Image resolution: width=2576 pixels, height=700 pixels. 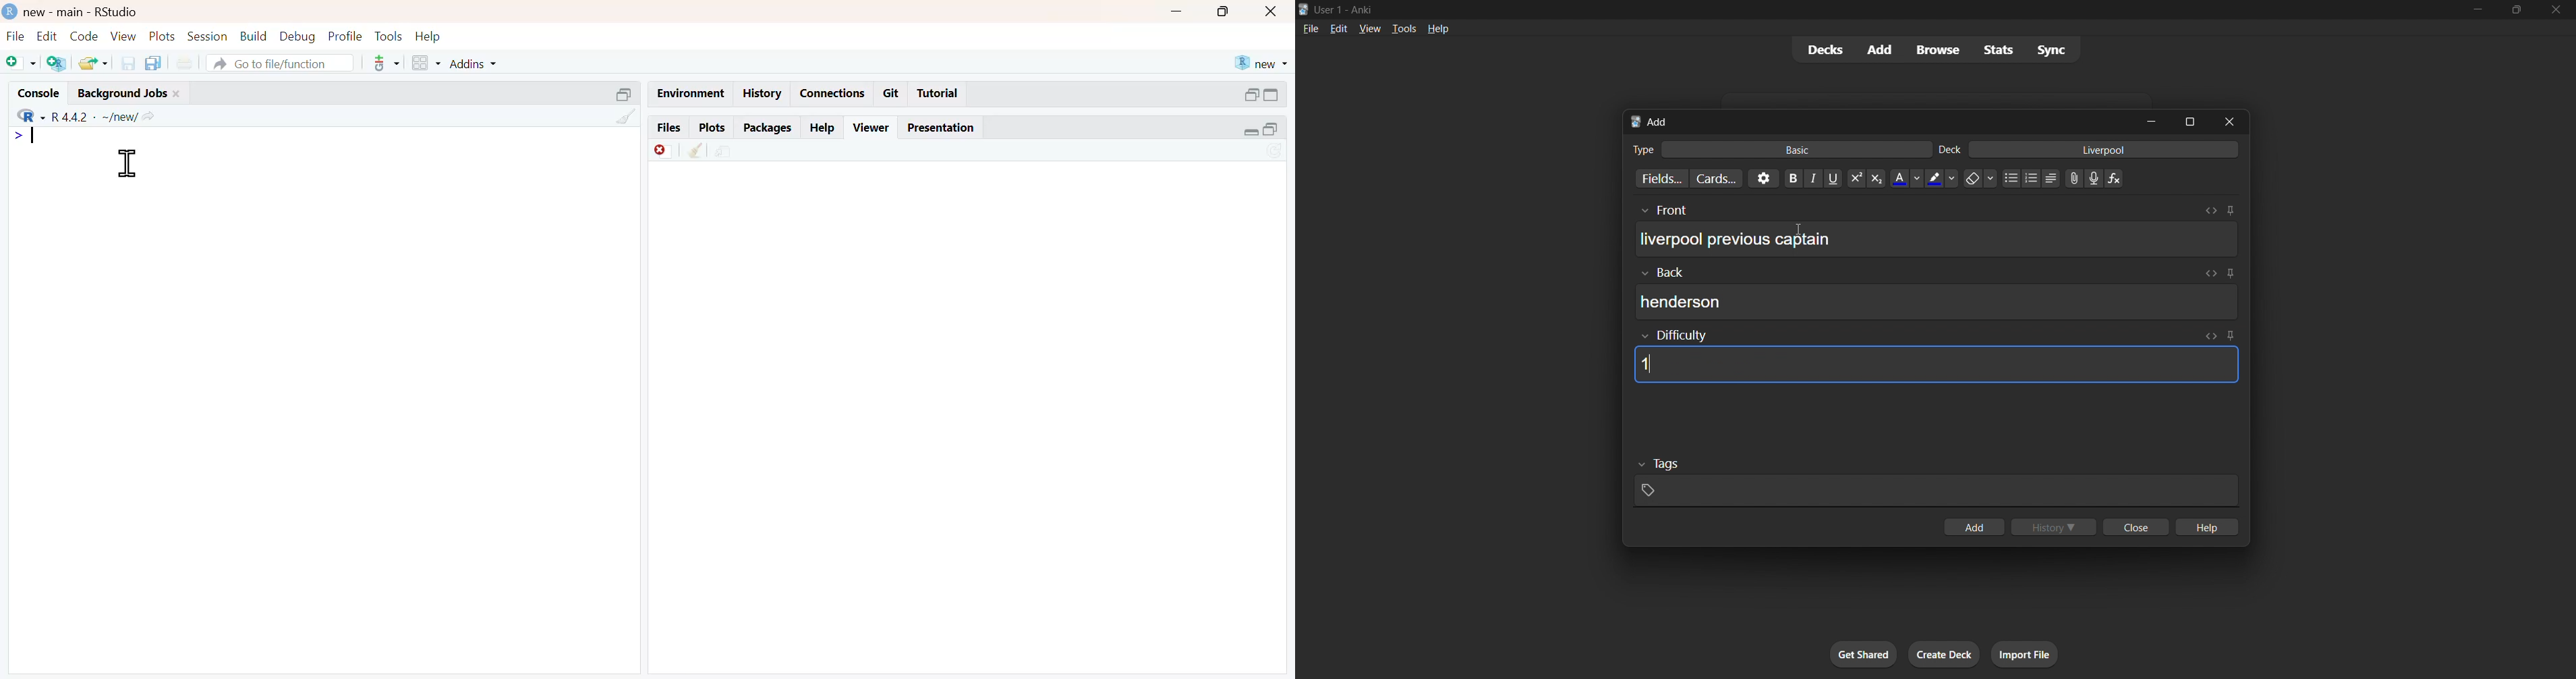 What do you see at coordinates (2001, 49) in the screenshot?
I see `stats` at bounding box center [2001, 49].